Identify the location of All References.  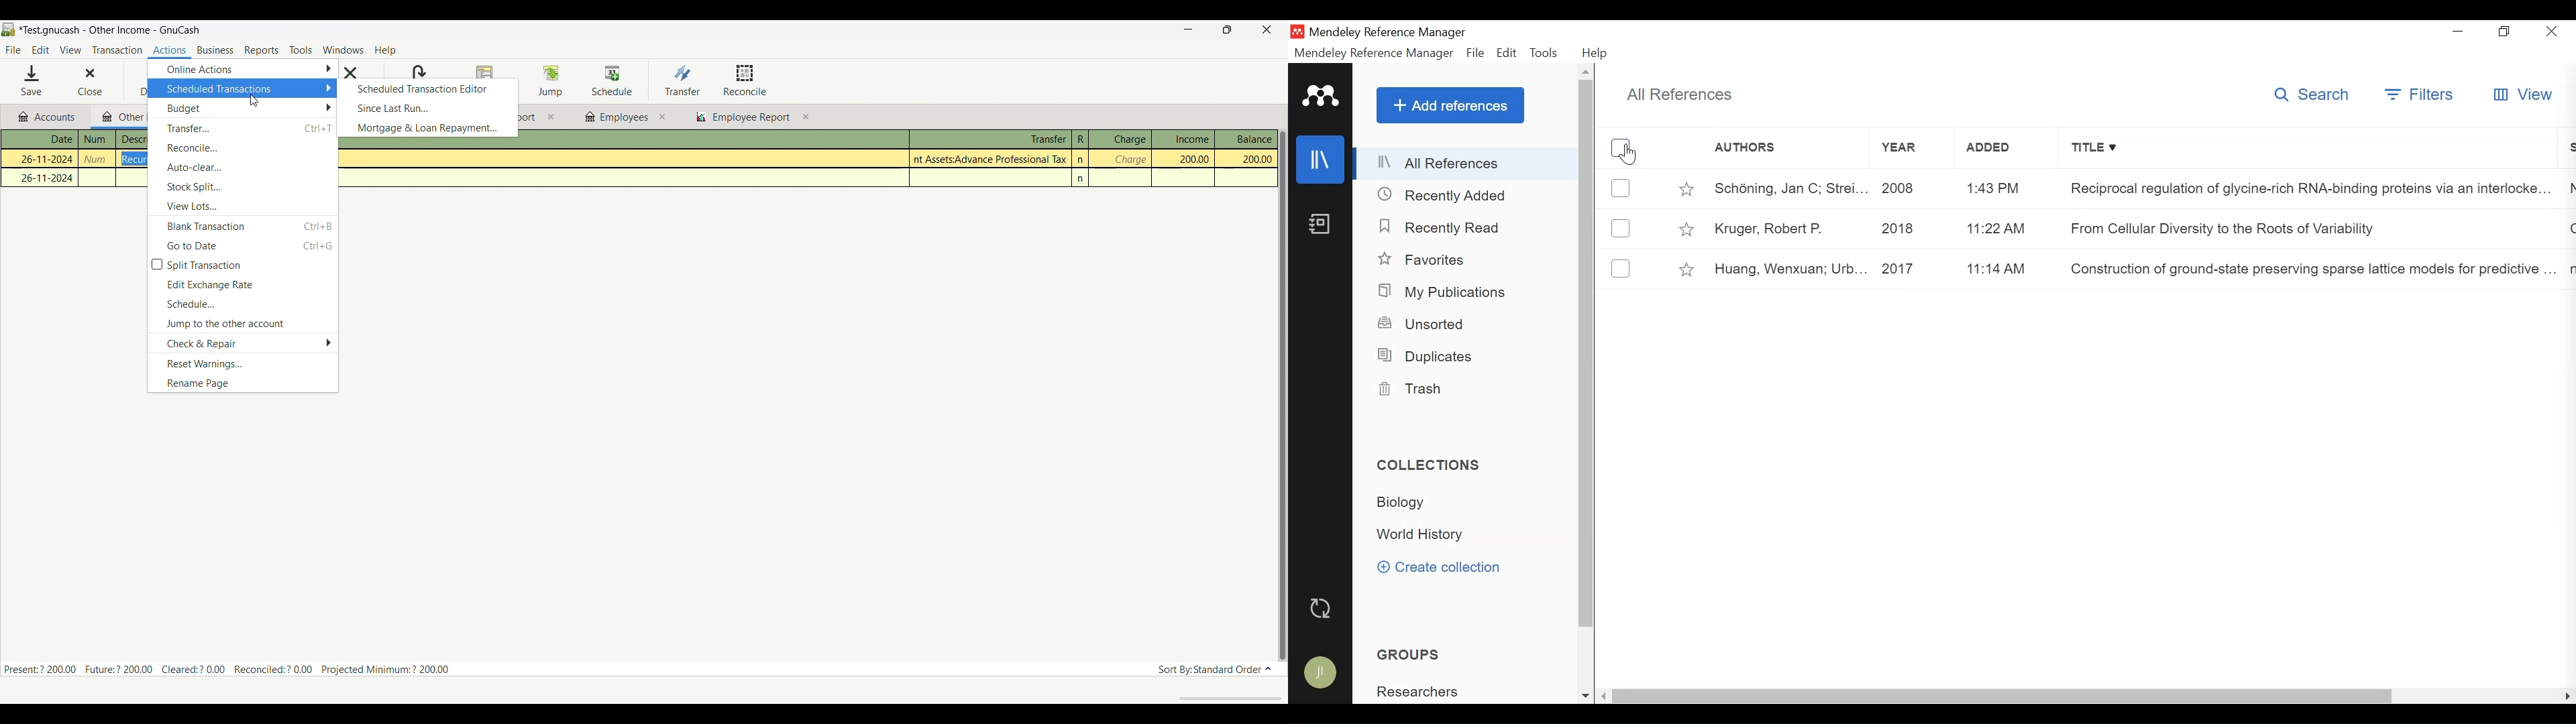
(1466, 166).